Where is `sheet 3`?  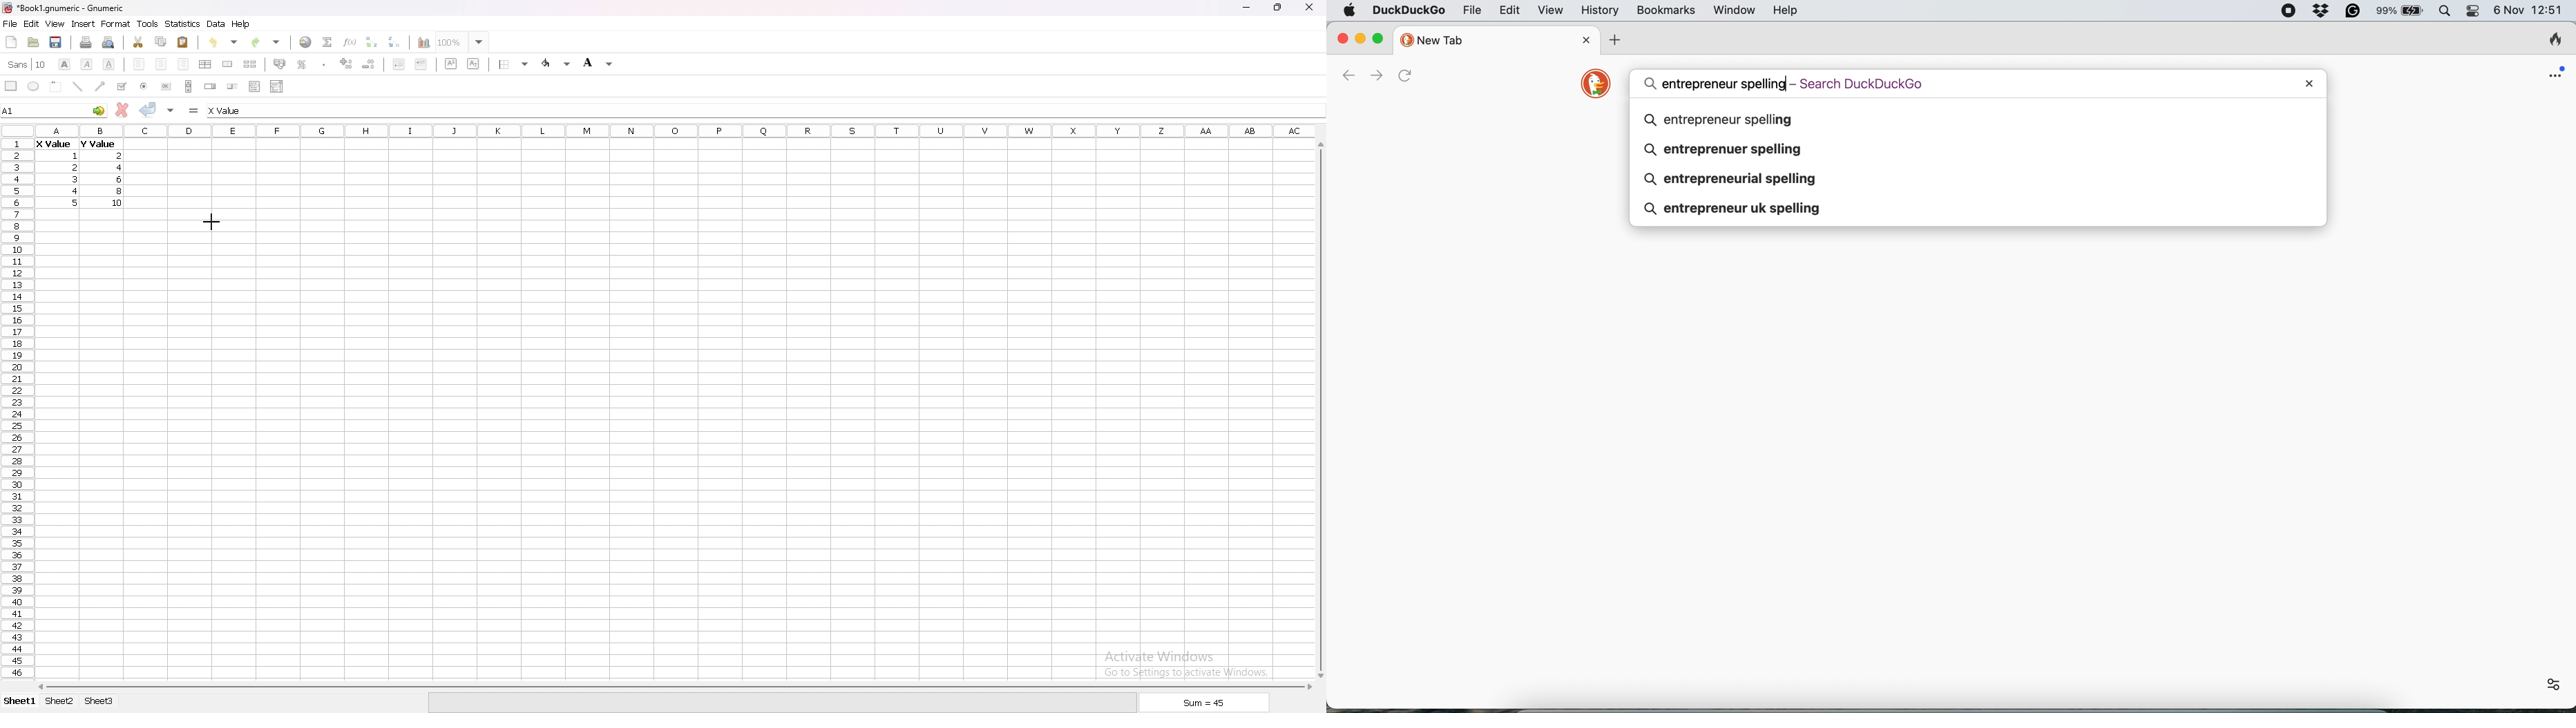 sheet 3 is located at coordinates (99, 701).